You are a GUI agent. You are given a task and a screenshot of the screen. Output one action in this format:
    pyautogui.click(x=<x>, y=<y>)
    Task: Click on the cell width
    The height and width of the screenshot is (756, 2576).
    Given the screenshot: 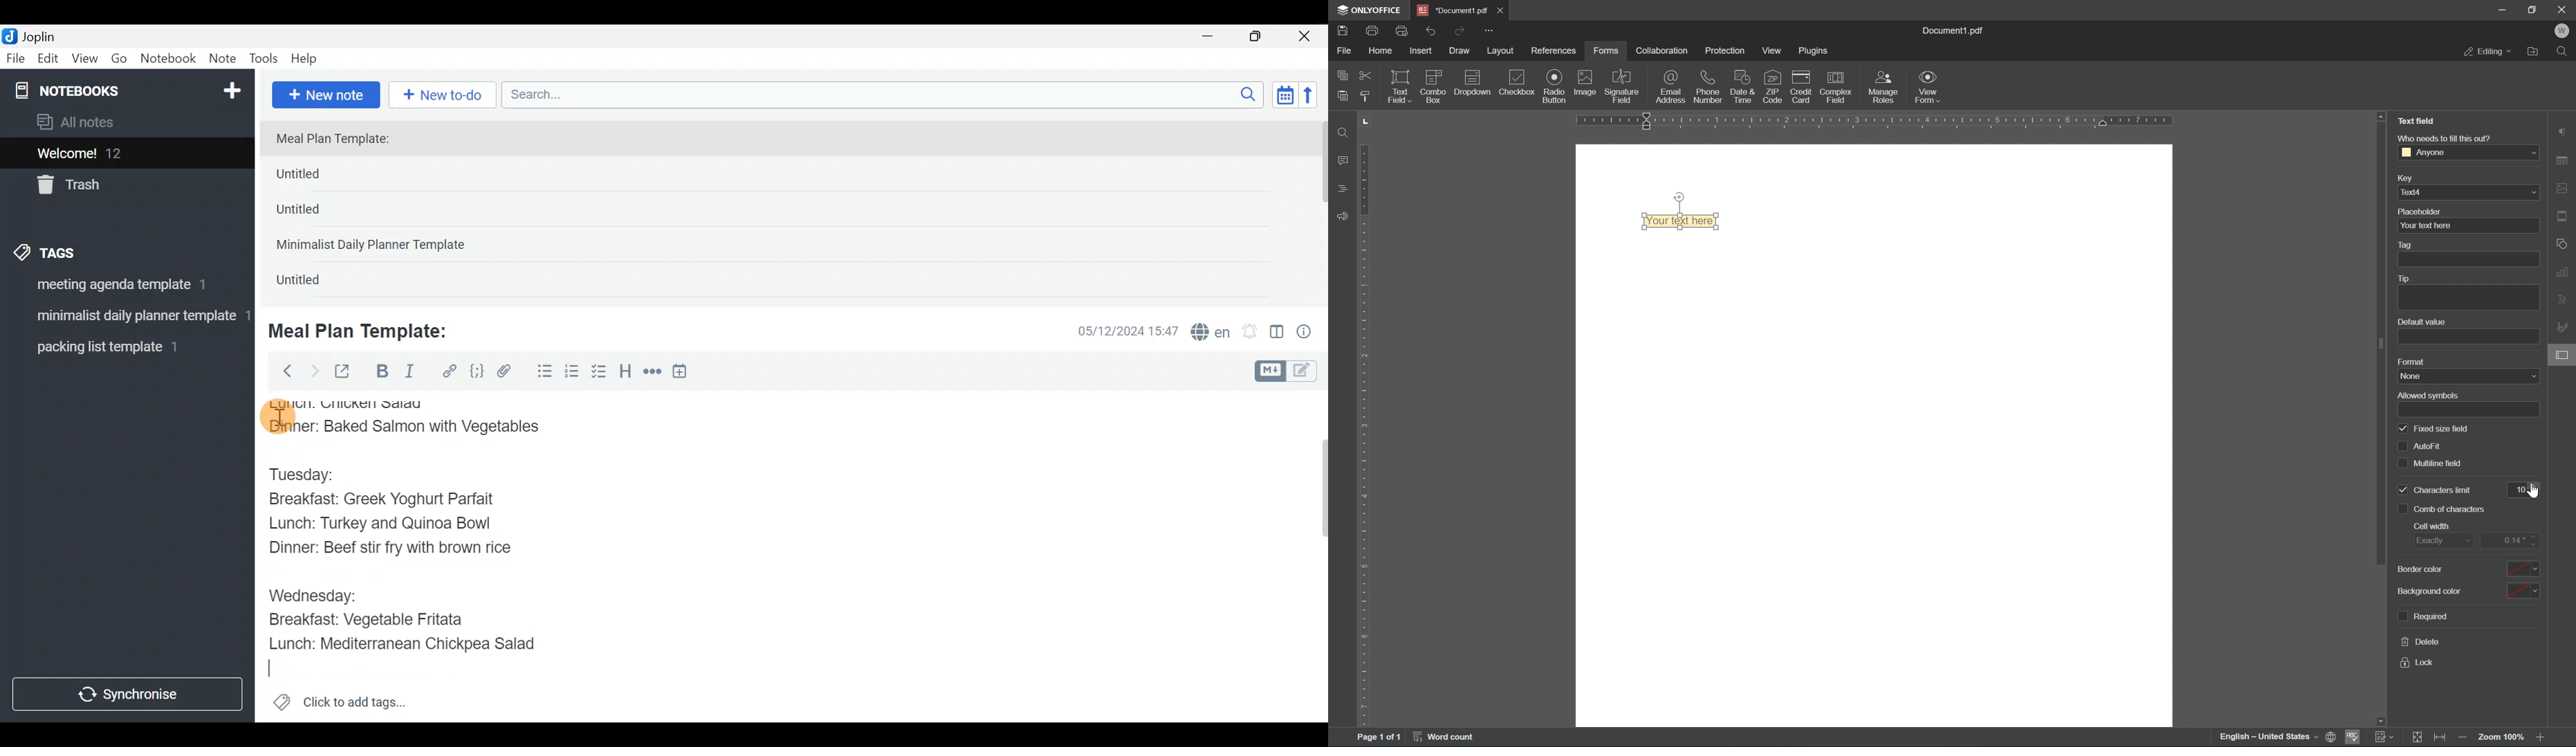 What is the action you would take?
    pyautogui.click(x=2434, y=525)
    